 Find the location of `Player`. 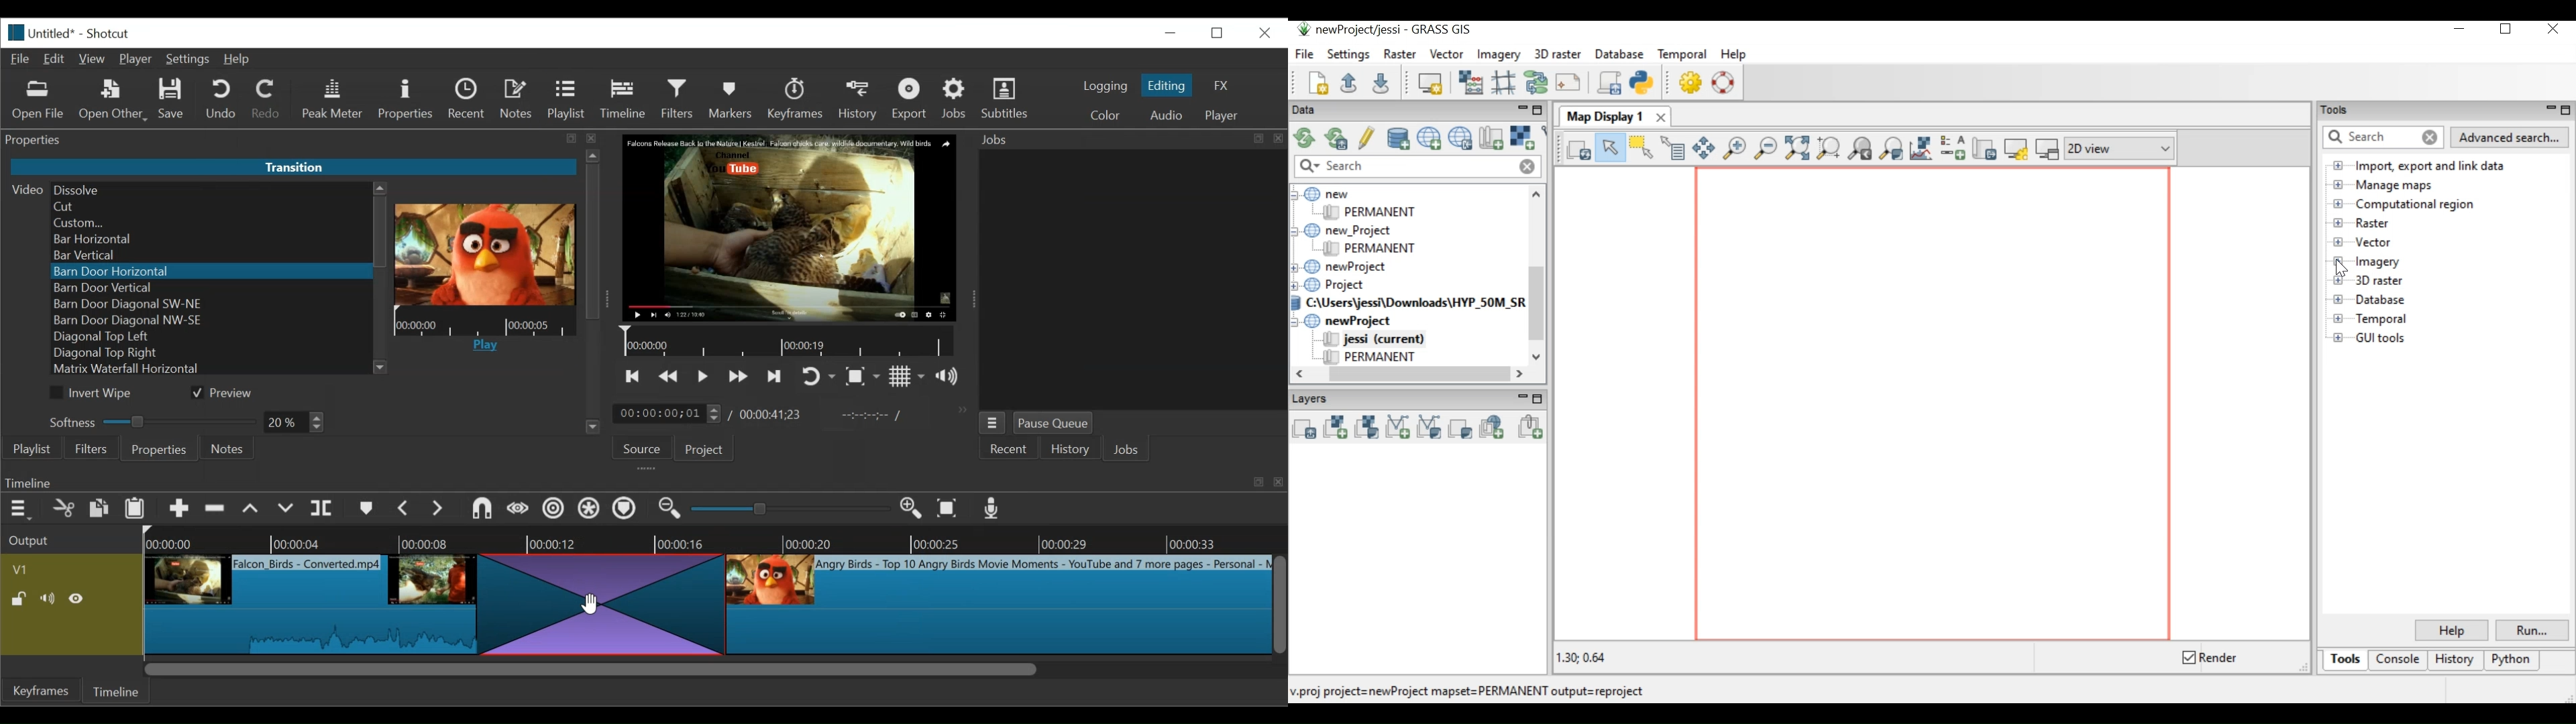

Player is located at coordinates (138, 59).